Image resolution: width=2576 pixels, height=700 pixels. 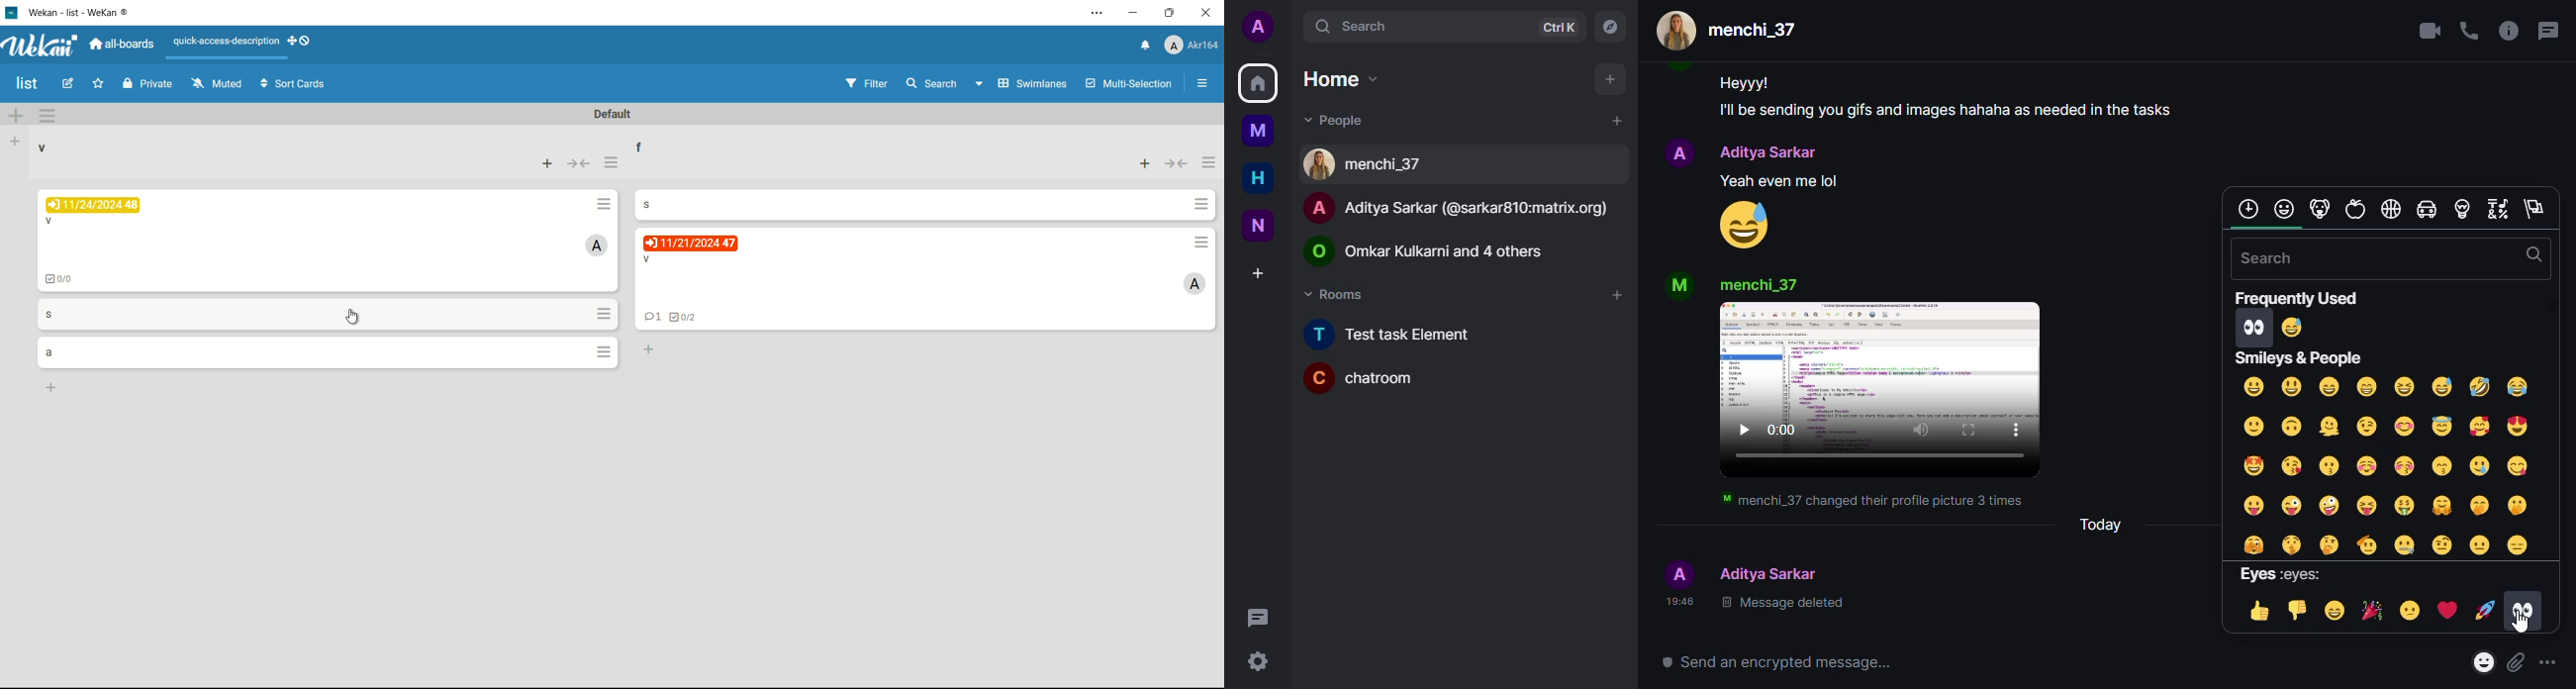 I want to click on symbols, so click(x=2494, y=209).